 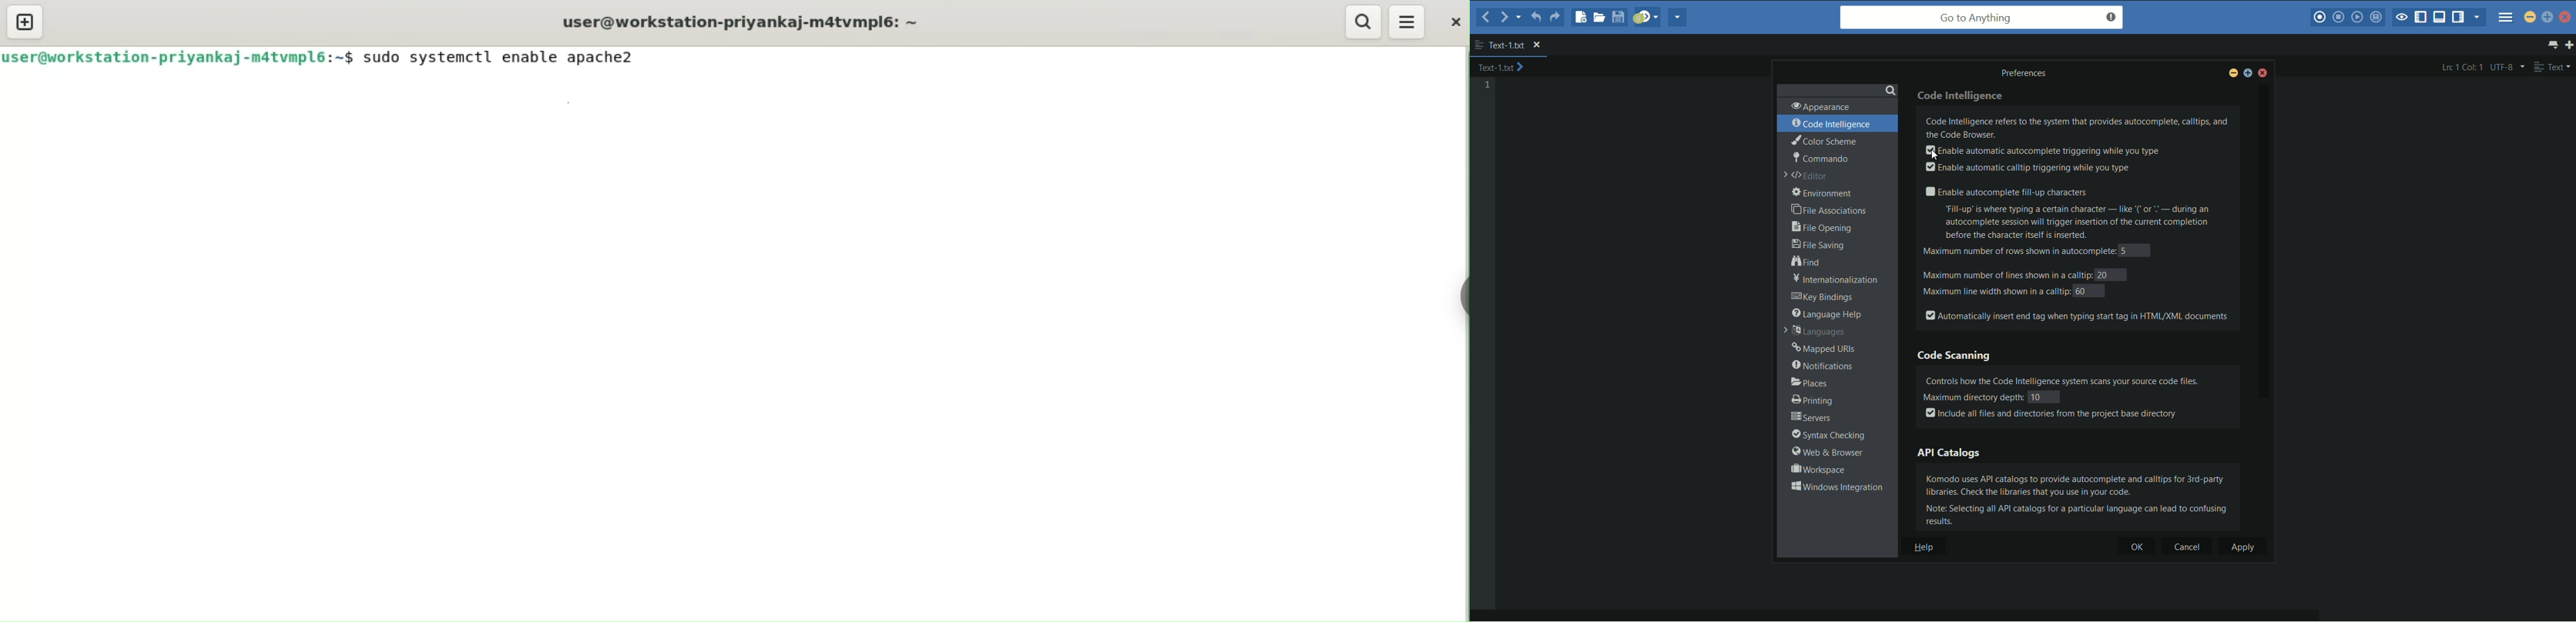 What do you see at coordinates (2264, 74) in the screenshot?
I see `close window` at bounding box center [2264, 74].